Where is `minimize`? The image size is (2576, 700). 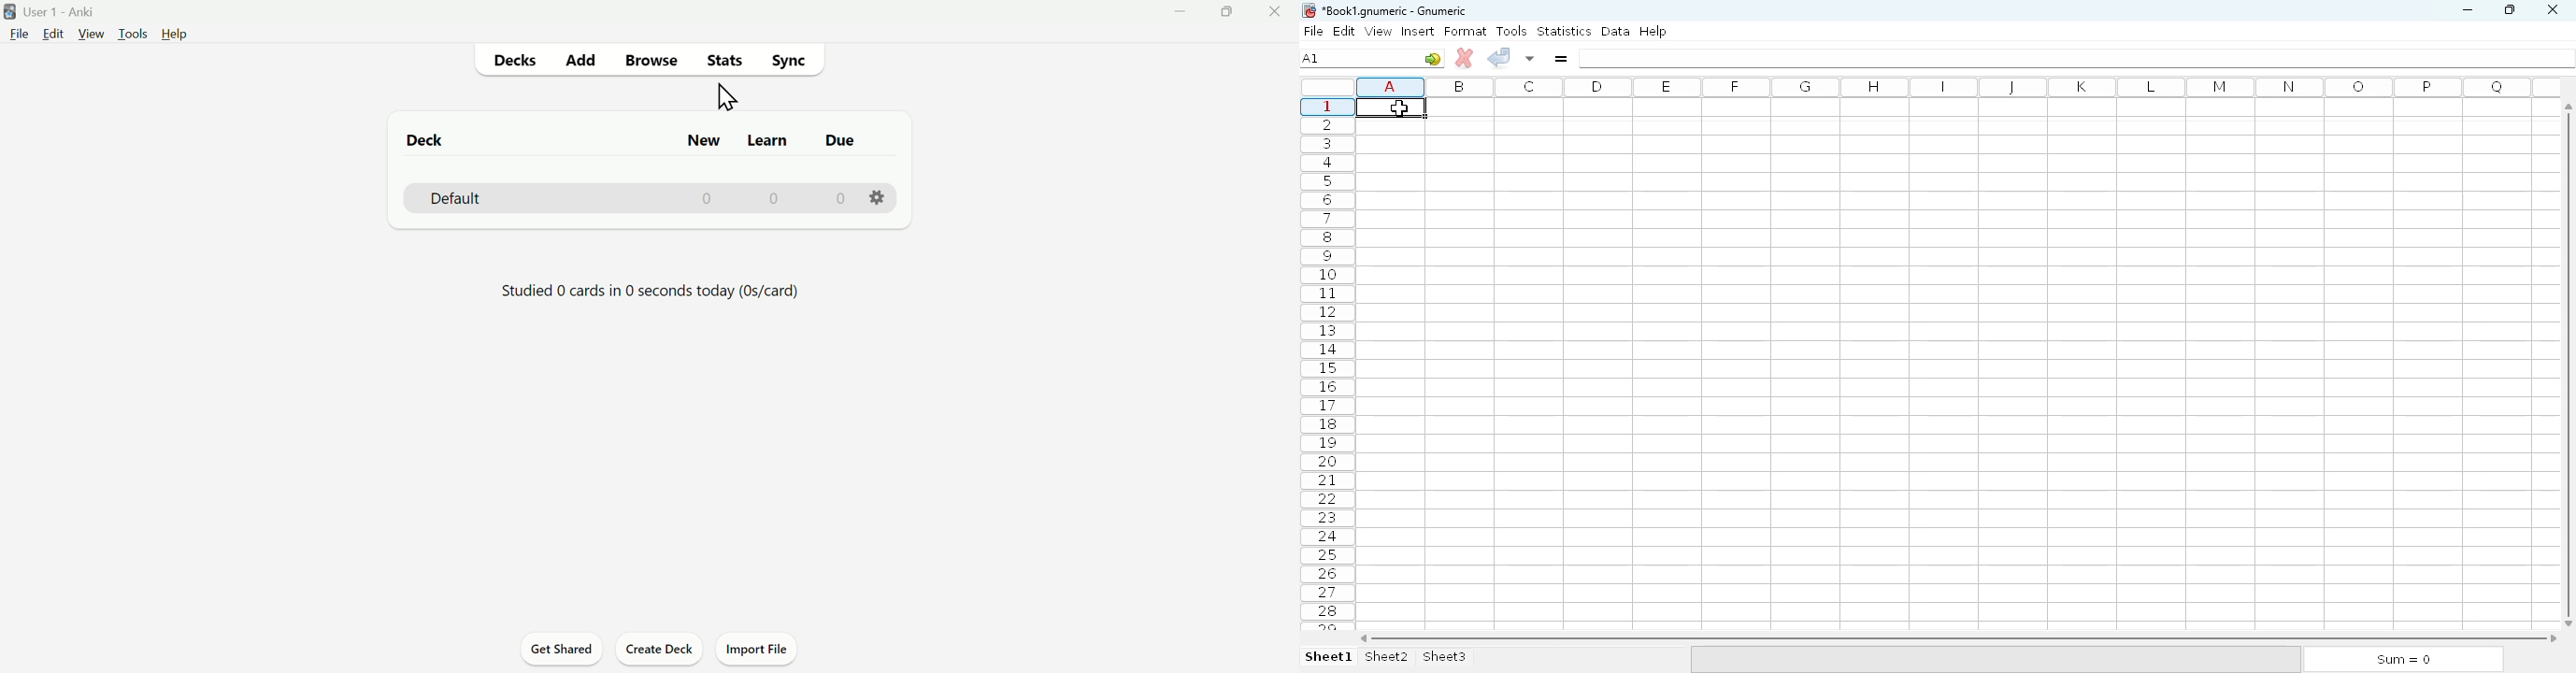
minimize is located at coordinates (2467, 10).